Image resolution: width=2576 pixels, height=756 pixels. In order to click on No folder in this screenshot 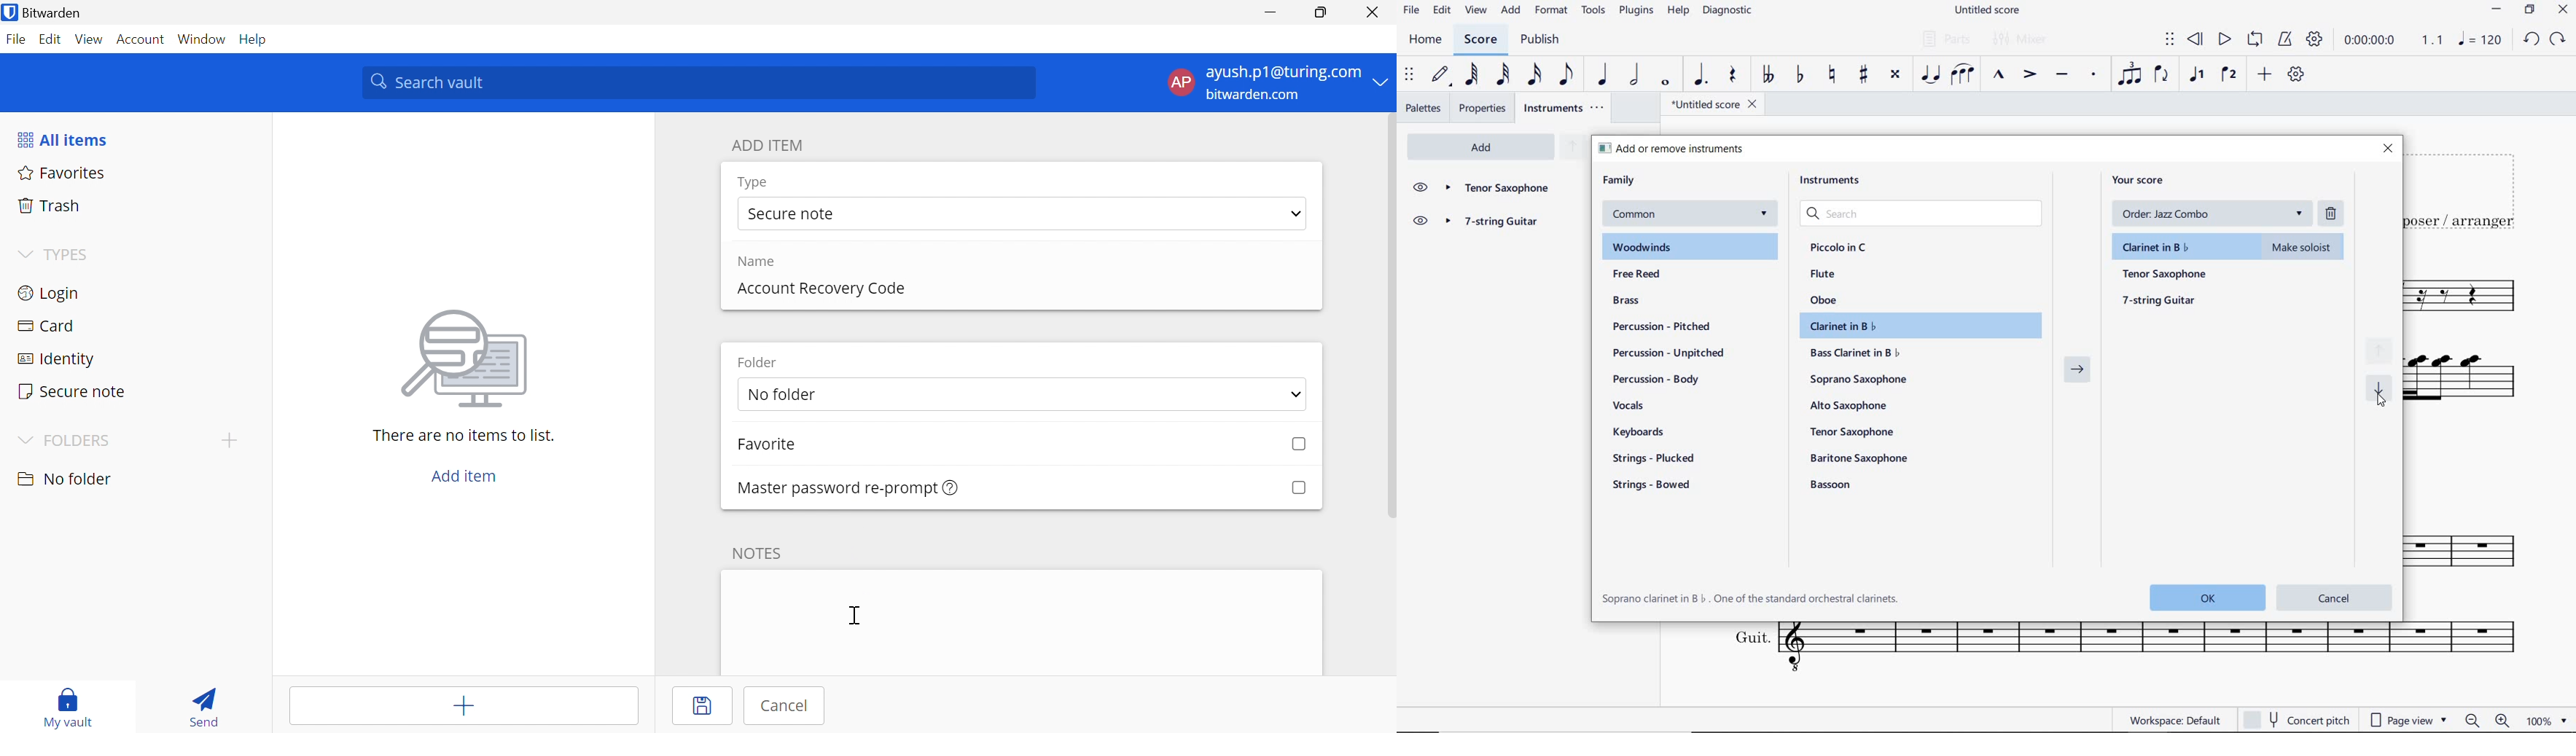, I will do `click(67, 479)`.